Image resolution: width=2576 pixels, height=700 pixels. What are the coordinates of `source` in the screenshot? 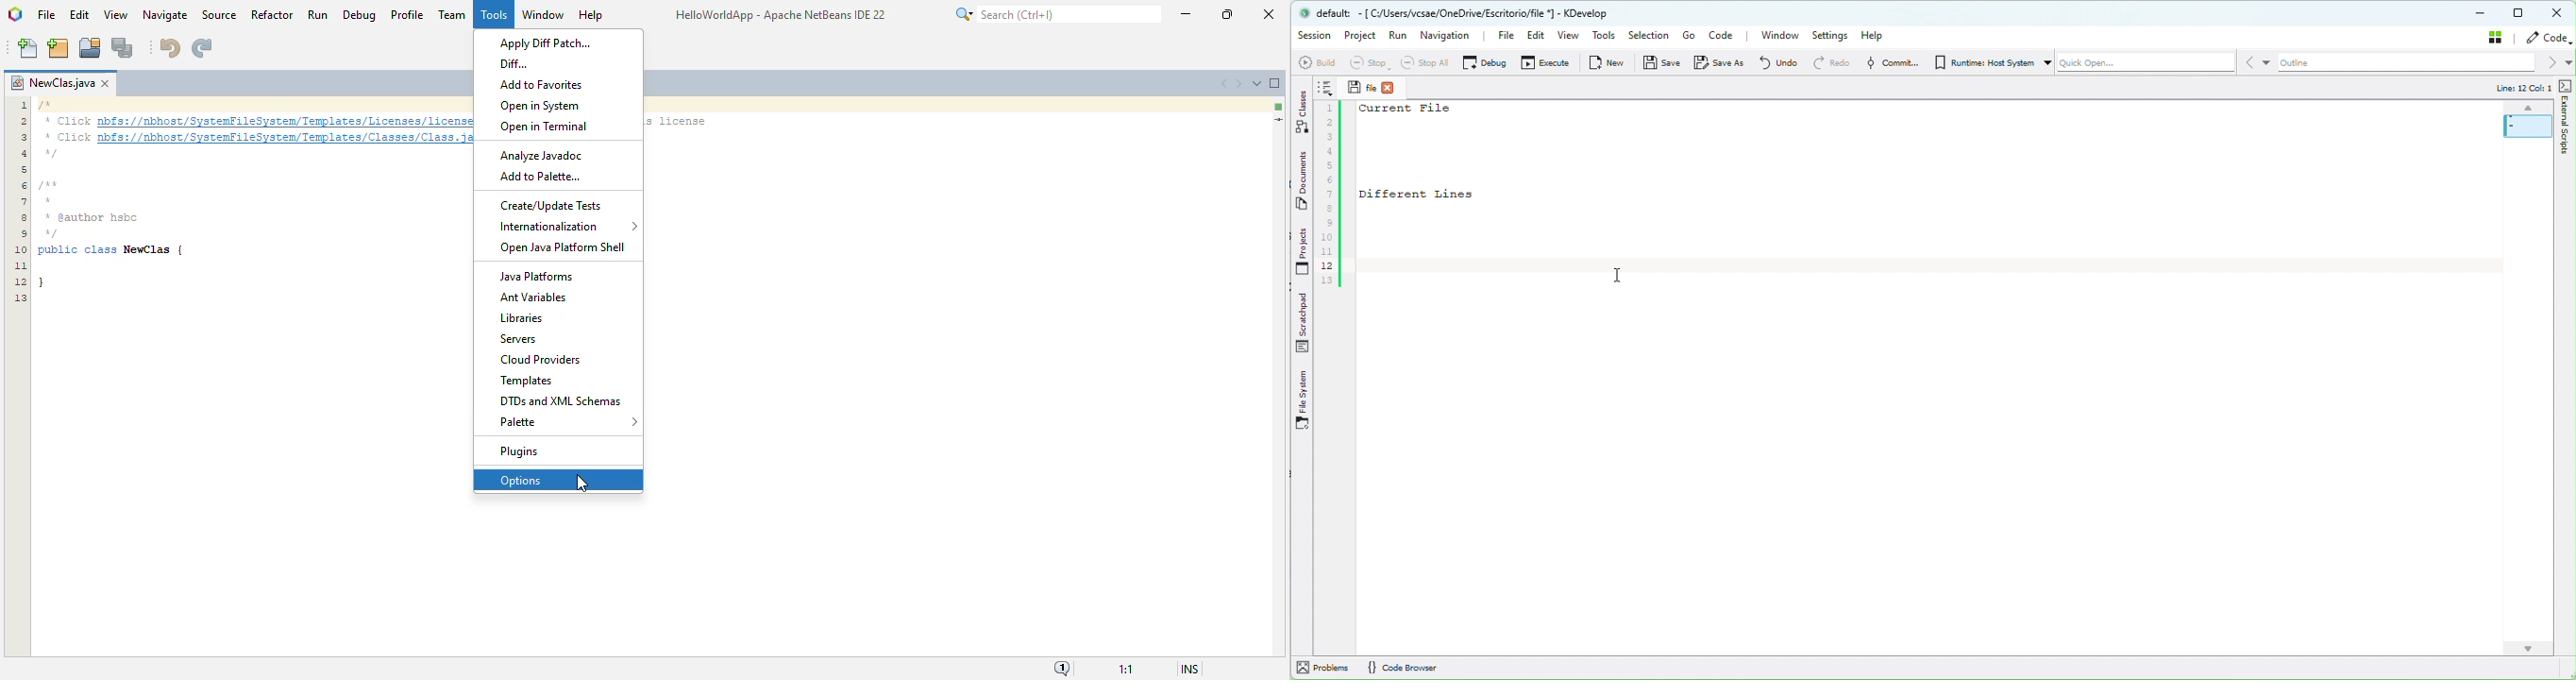 It's located at (220, 15).